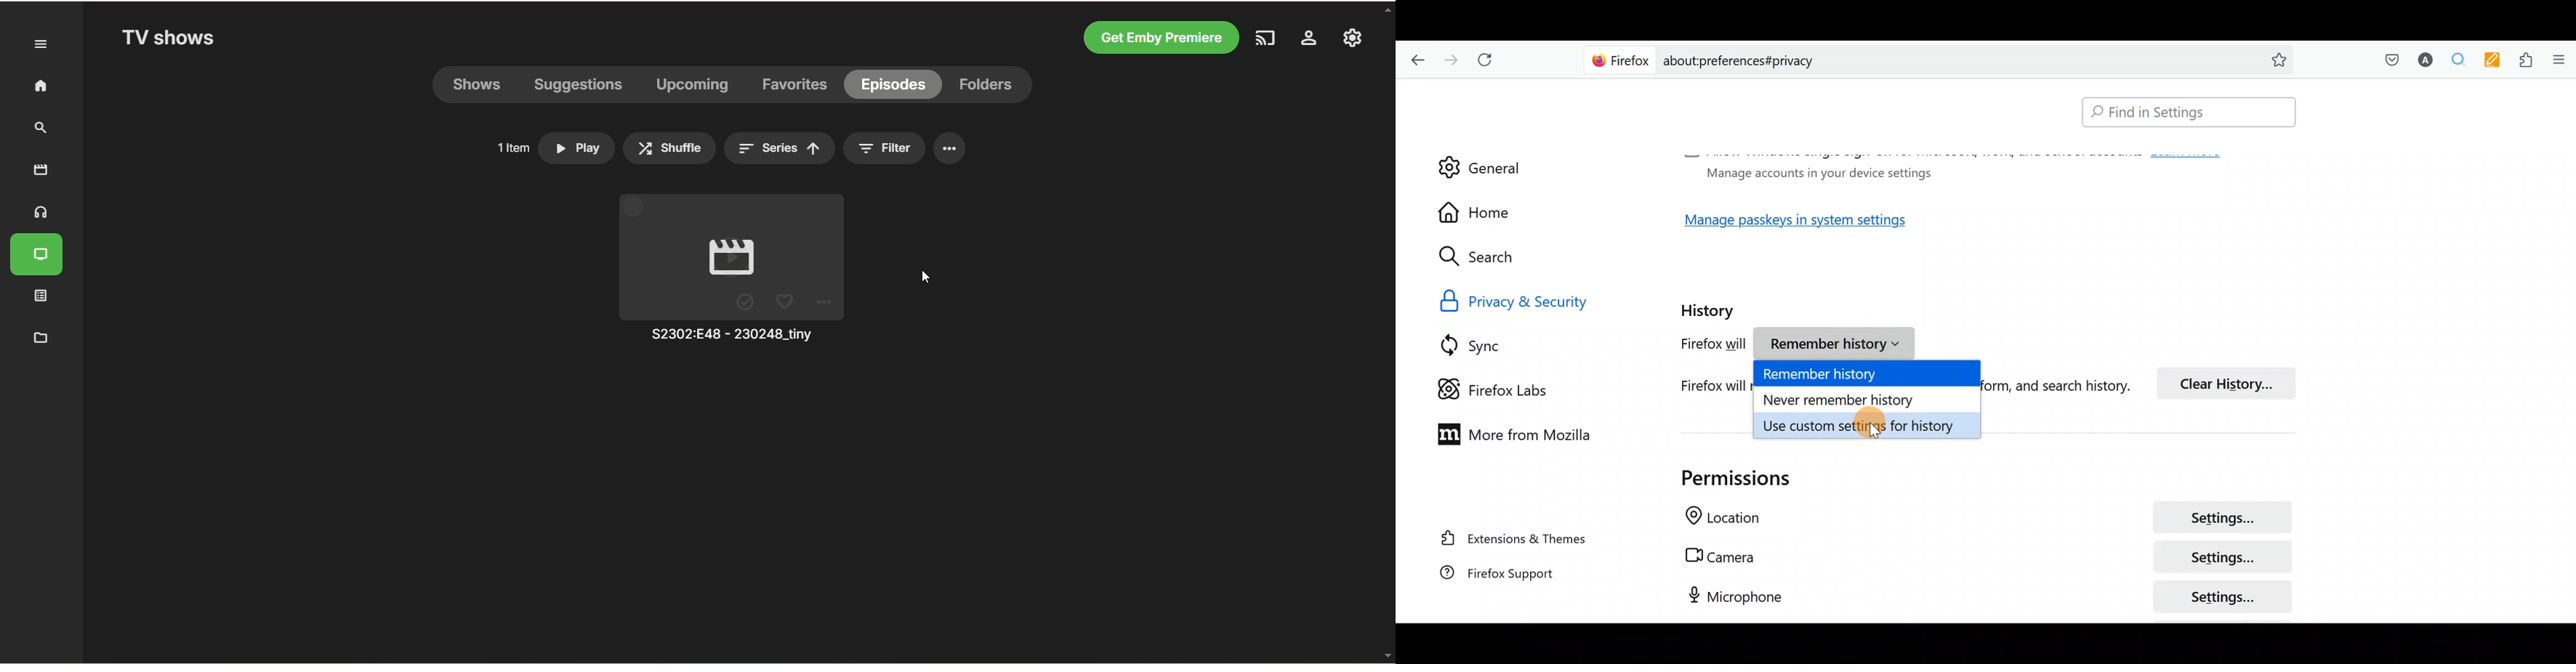 The width and height of the screenshot is (2576, 672). What do you see at coordinates (2454, 61) in the screenshot?
I see `Multiple search & highlight` at bounding box center [2454, 61].